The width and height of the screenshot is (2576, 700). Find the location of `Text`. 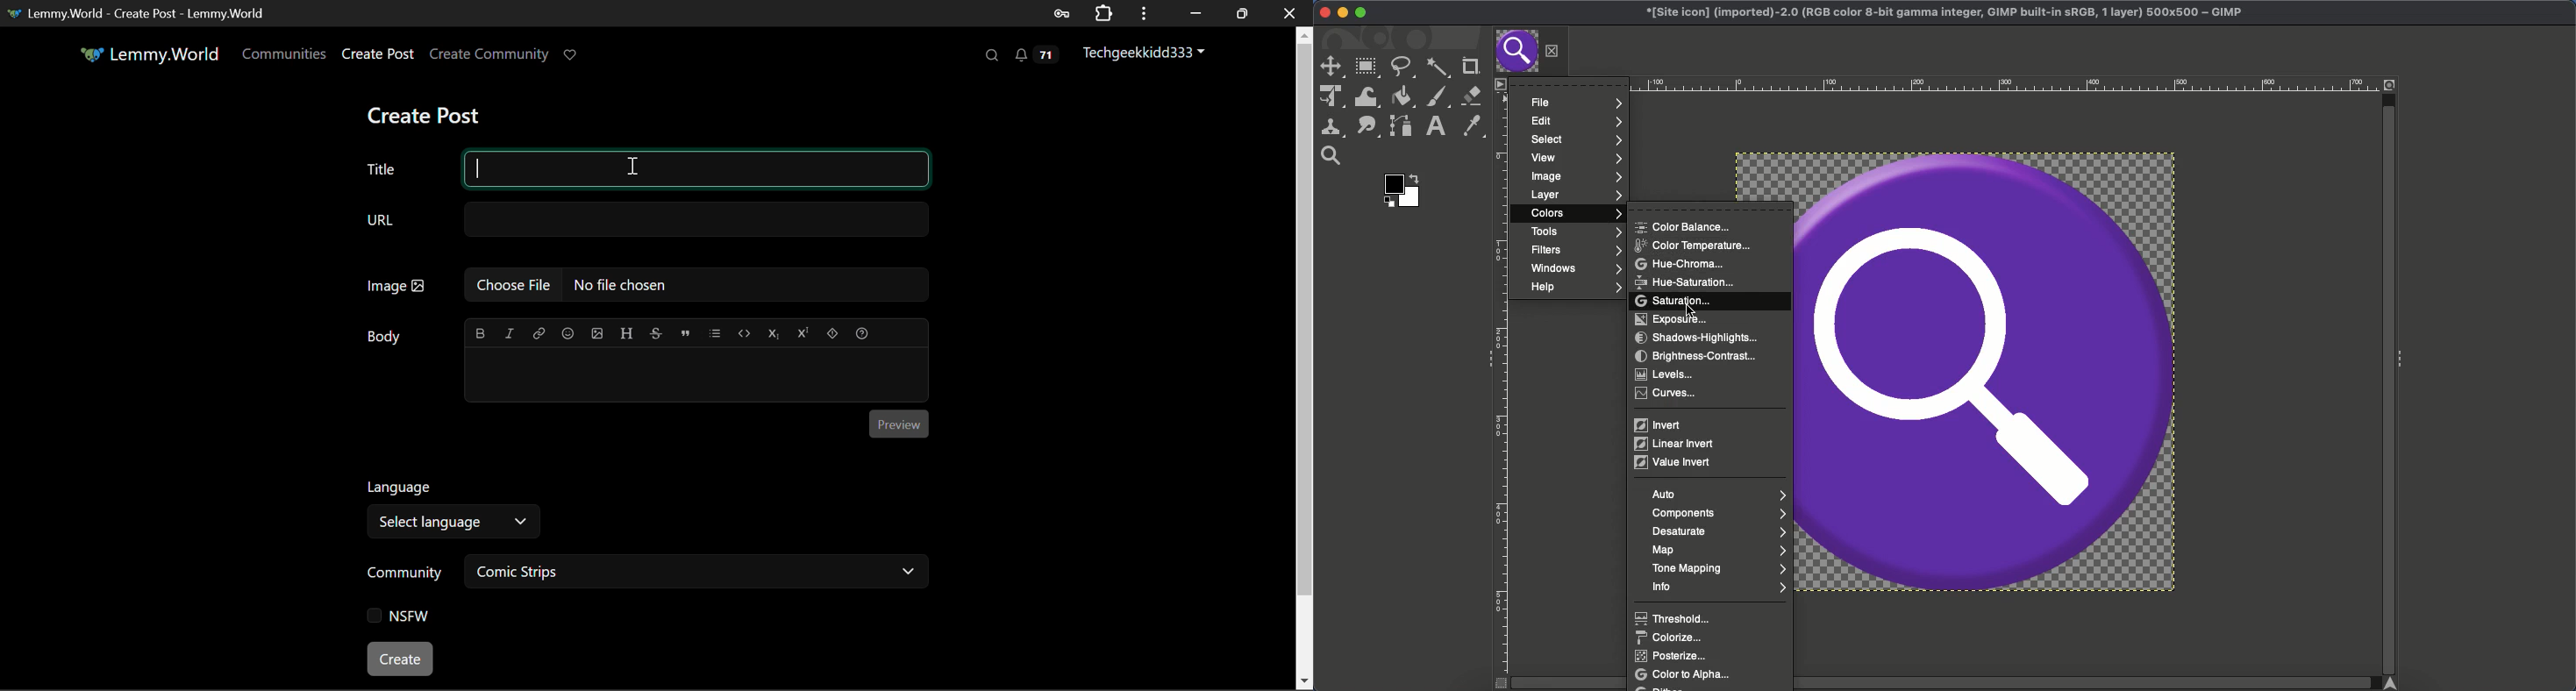

Text is located at coordinates (1435, 126).